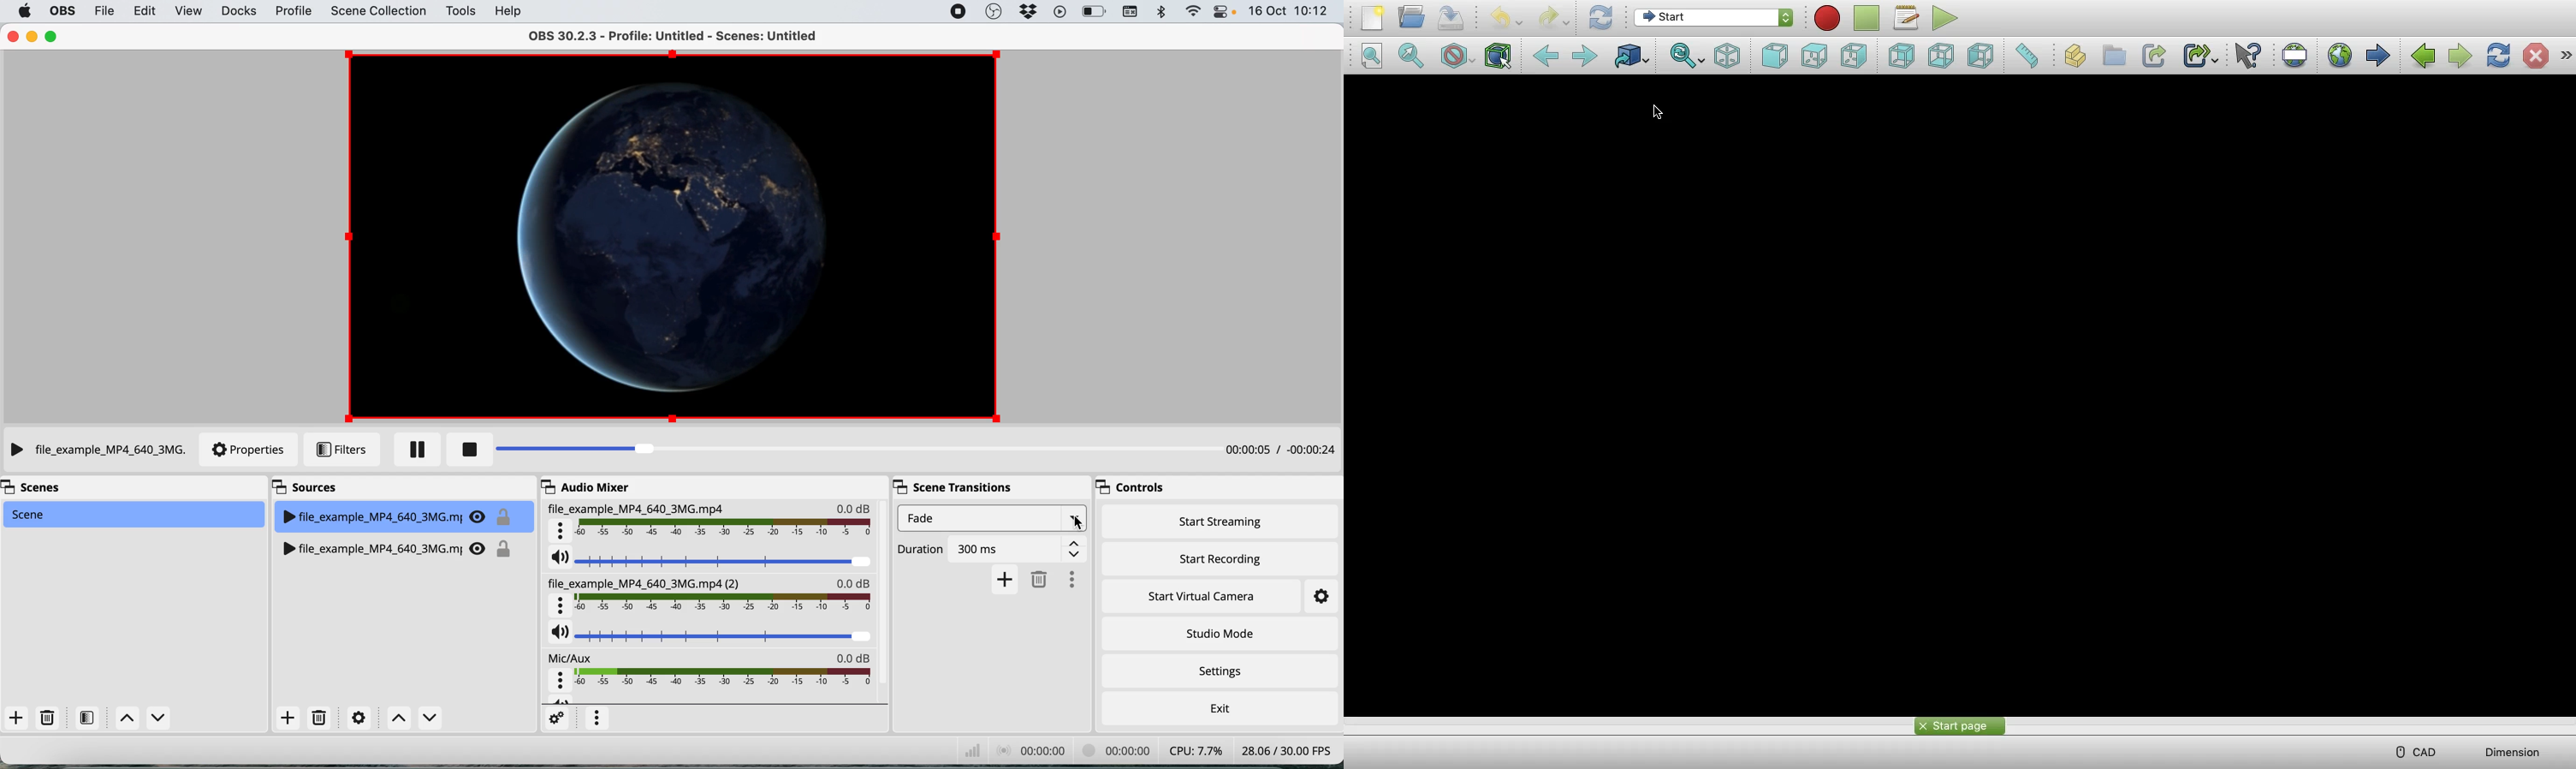 This screenshot has width=2576, height=784. I want to click on start streaming, so click(1216, 523).